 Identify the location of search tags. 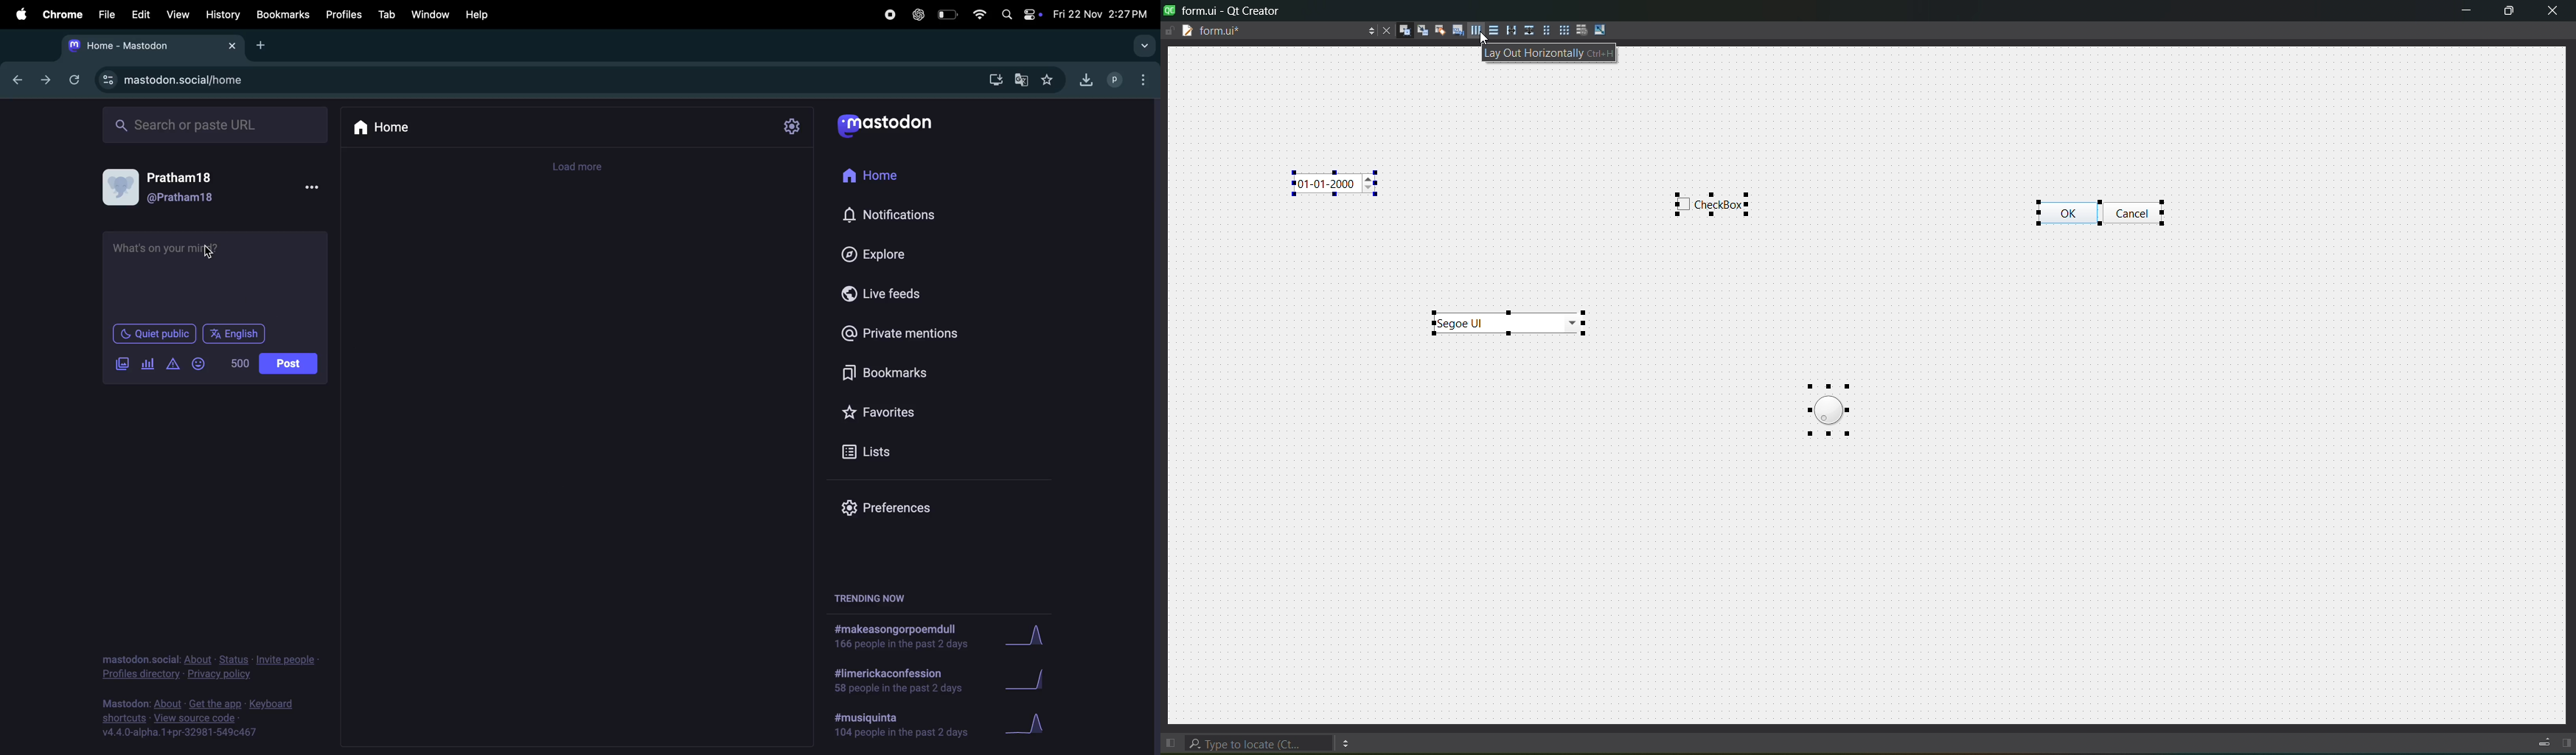
(1144, 43).